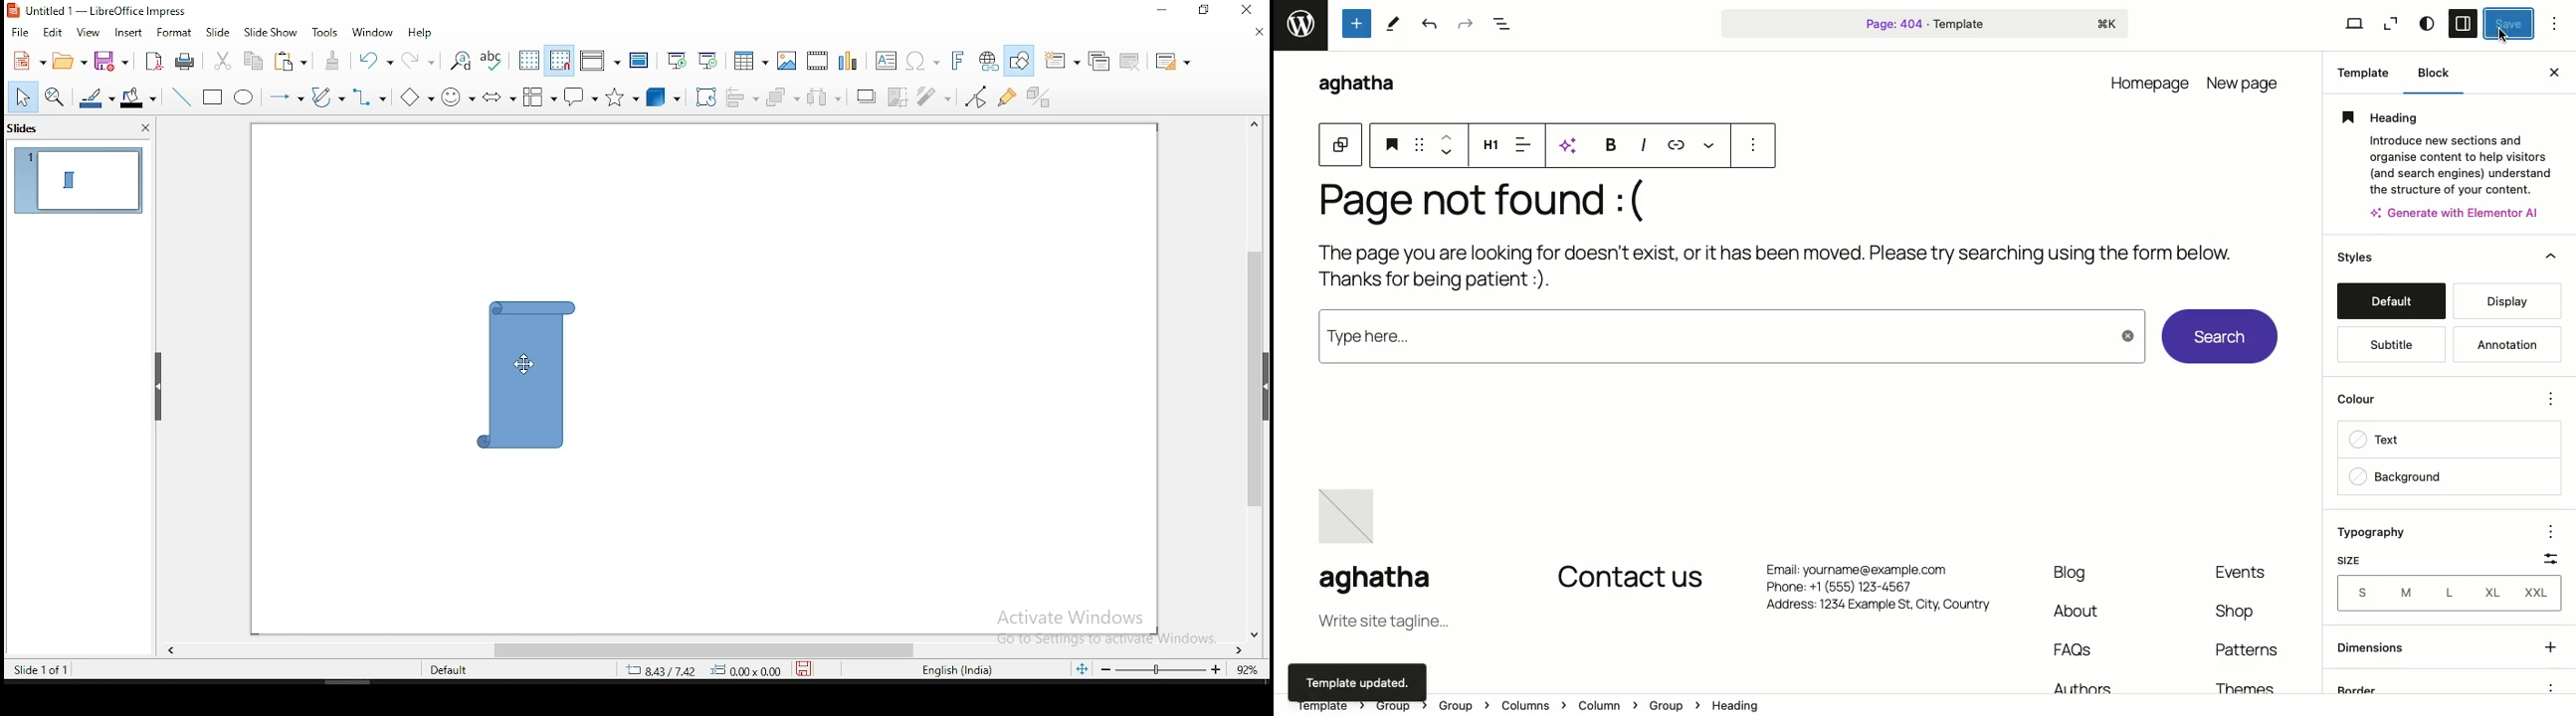  I want to click on print, so click(185, 63).